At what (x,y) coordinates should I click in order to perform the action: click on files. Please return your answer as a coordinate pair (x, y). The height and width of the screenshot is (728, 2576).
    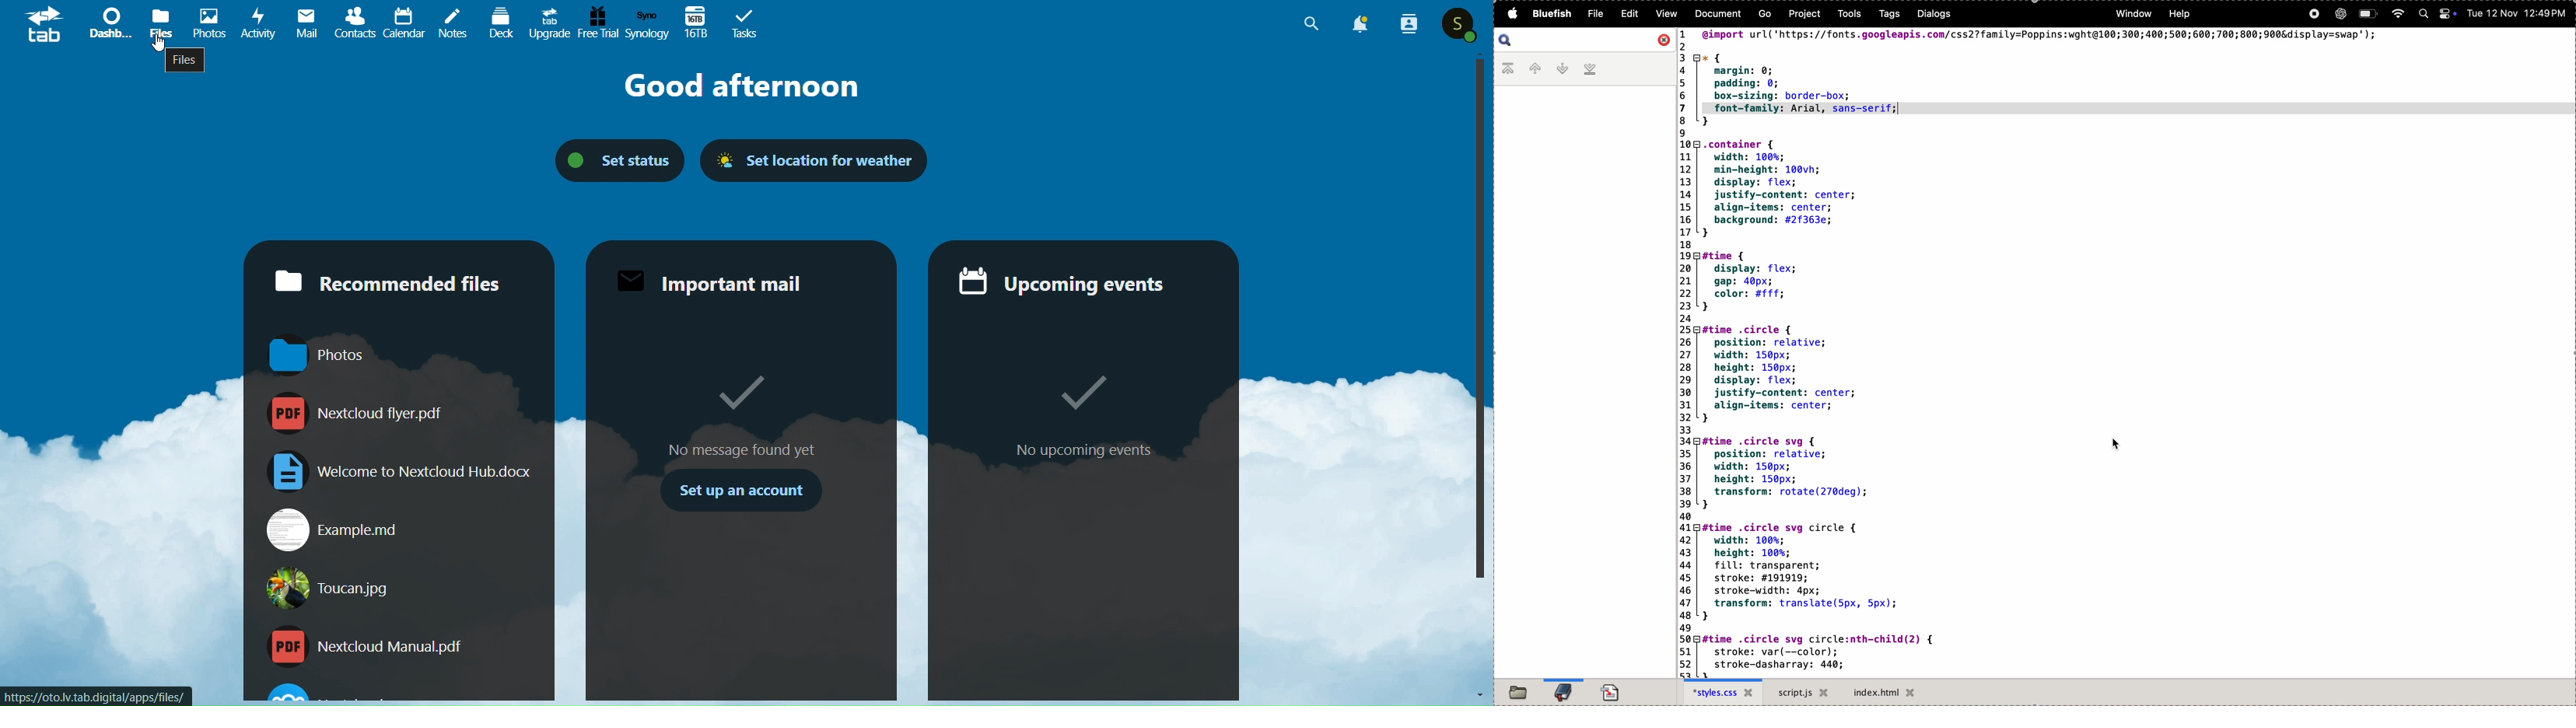
    Looking at the image, I should click on (185, 61).